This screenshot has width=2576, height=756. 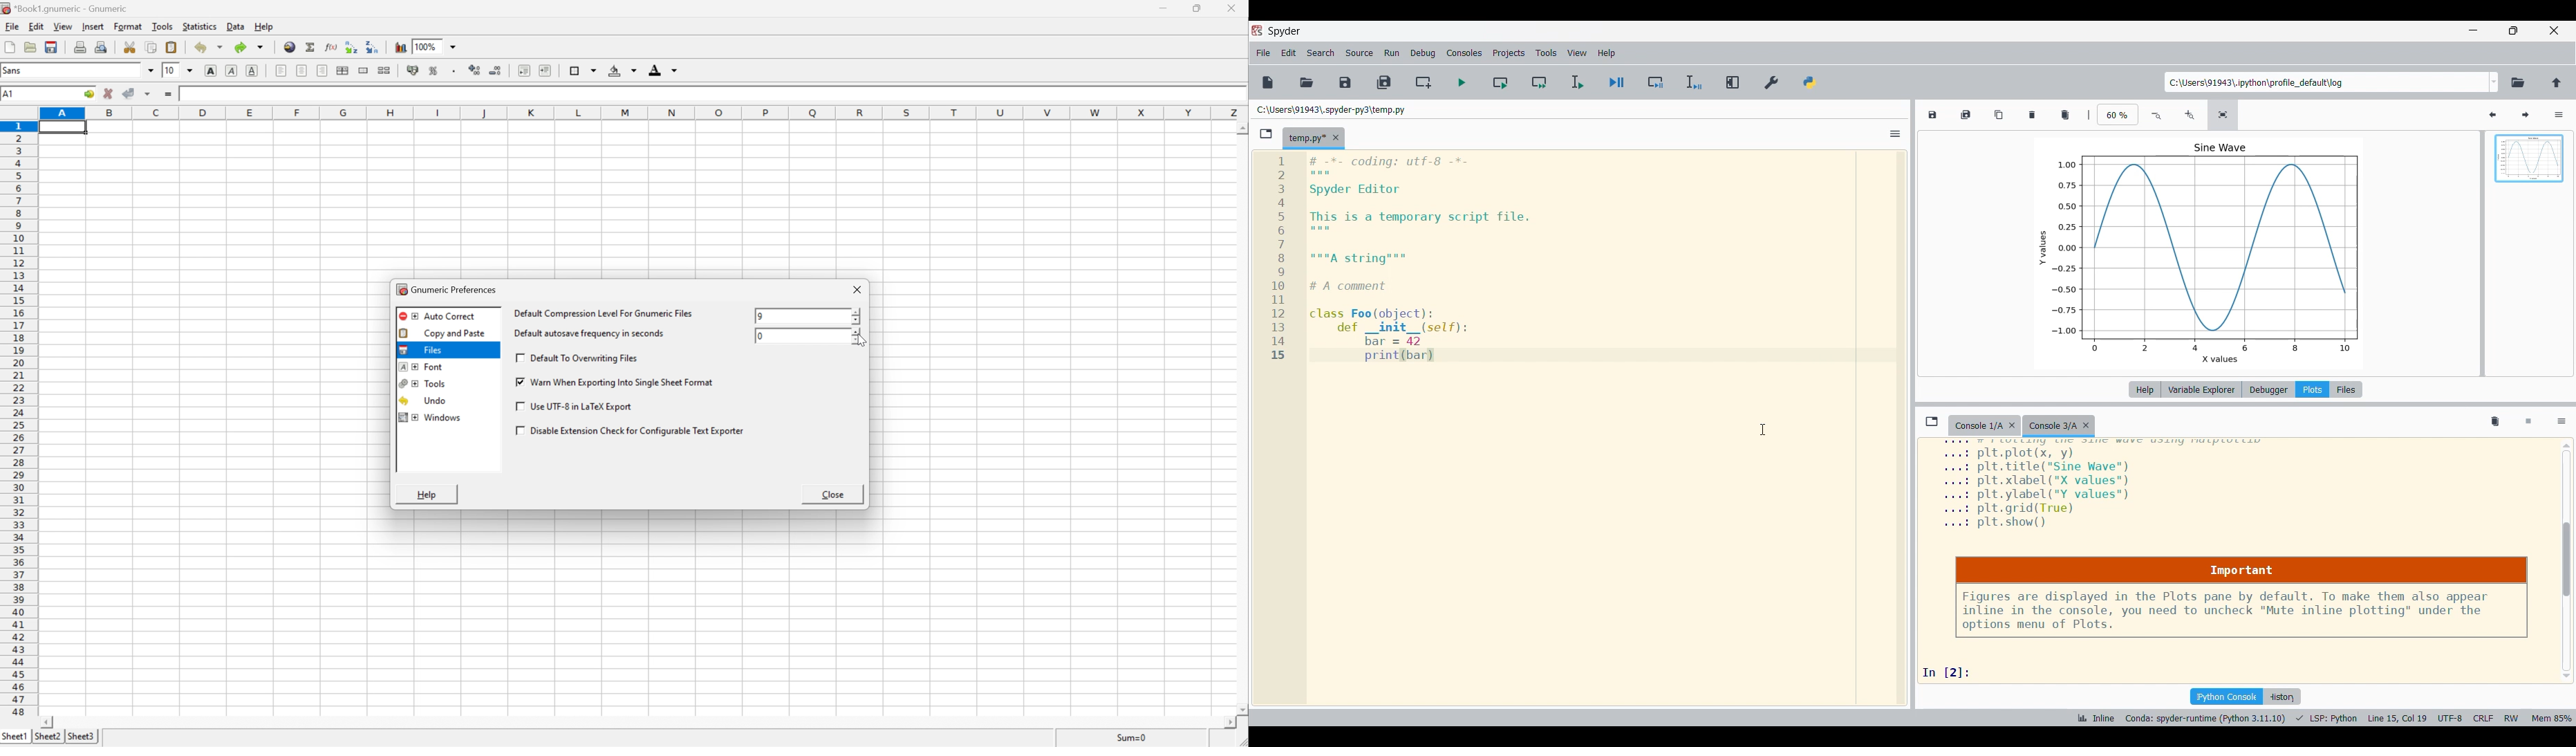 I want to click on Set the format of the selected cells to include a thousands separator, so click(x=452, y=71).